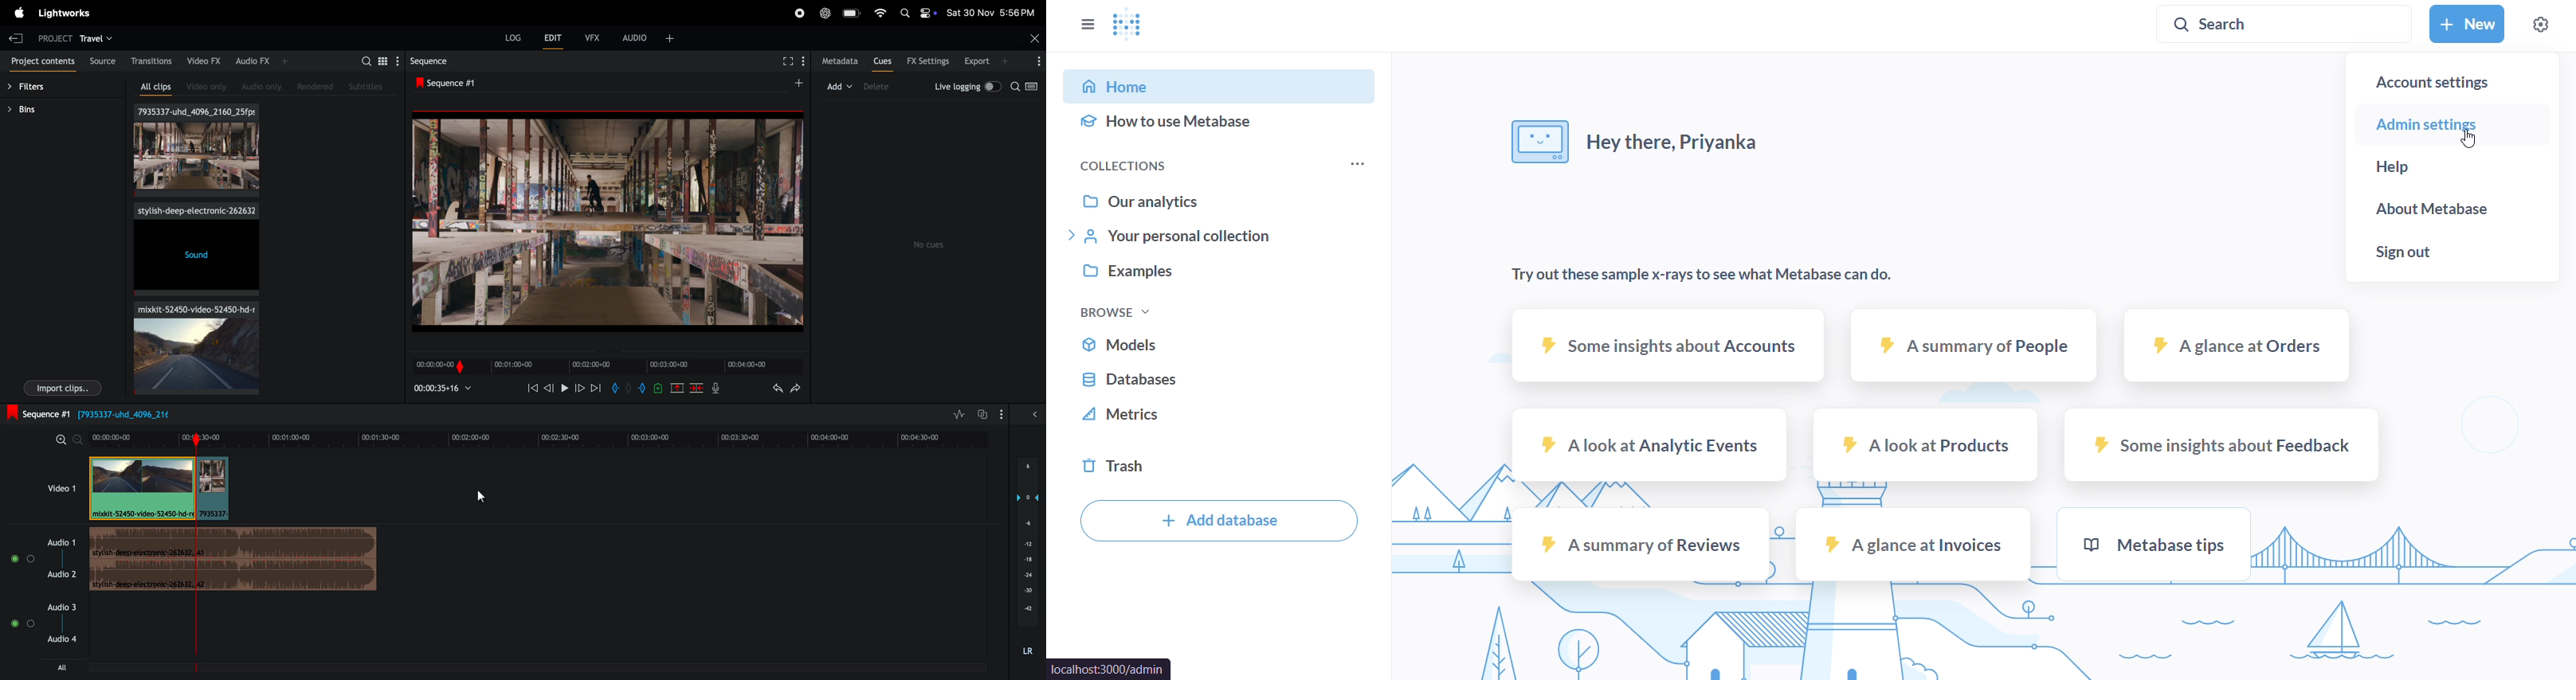 Image resolution: width=2576 pixels, height=700 pixels. I want to click on a summary of people, so click(1976, 349).